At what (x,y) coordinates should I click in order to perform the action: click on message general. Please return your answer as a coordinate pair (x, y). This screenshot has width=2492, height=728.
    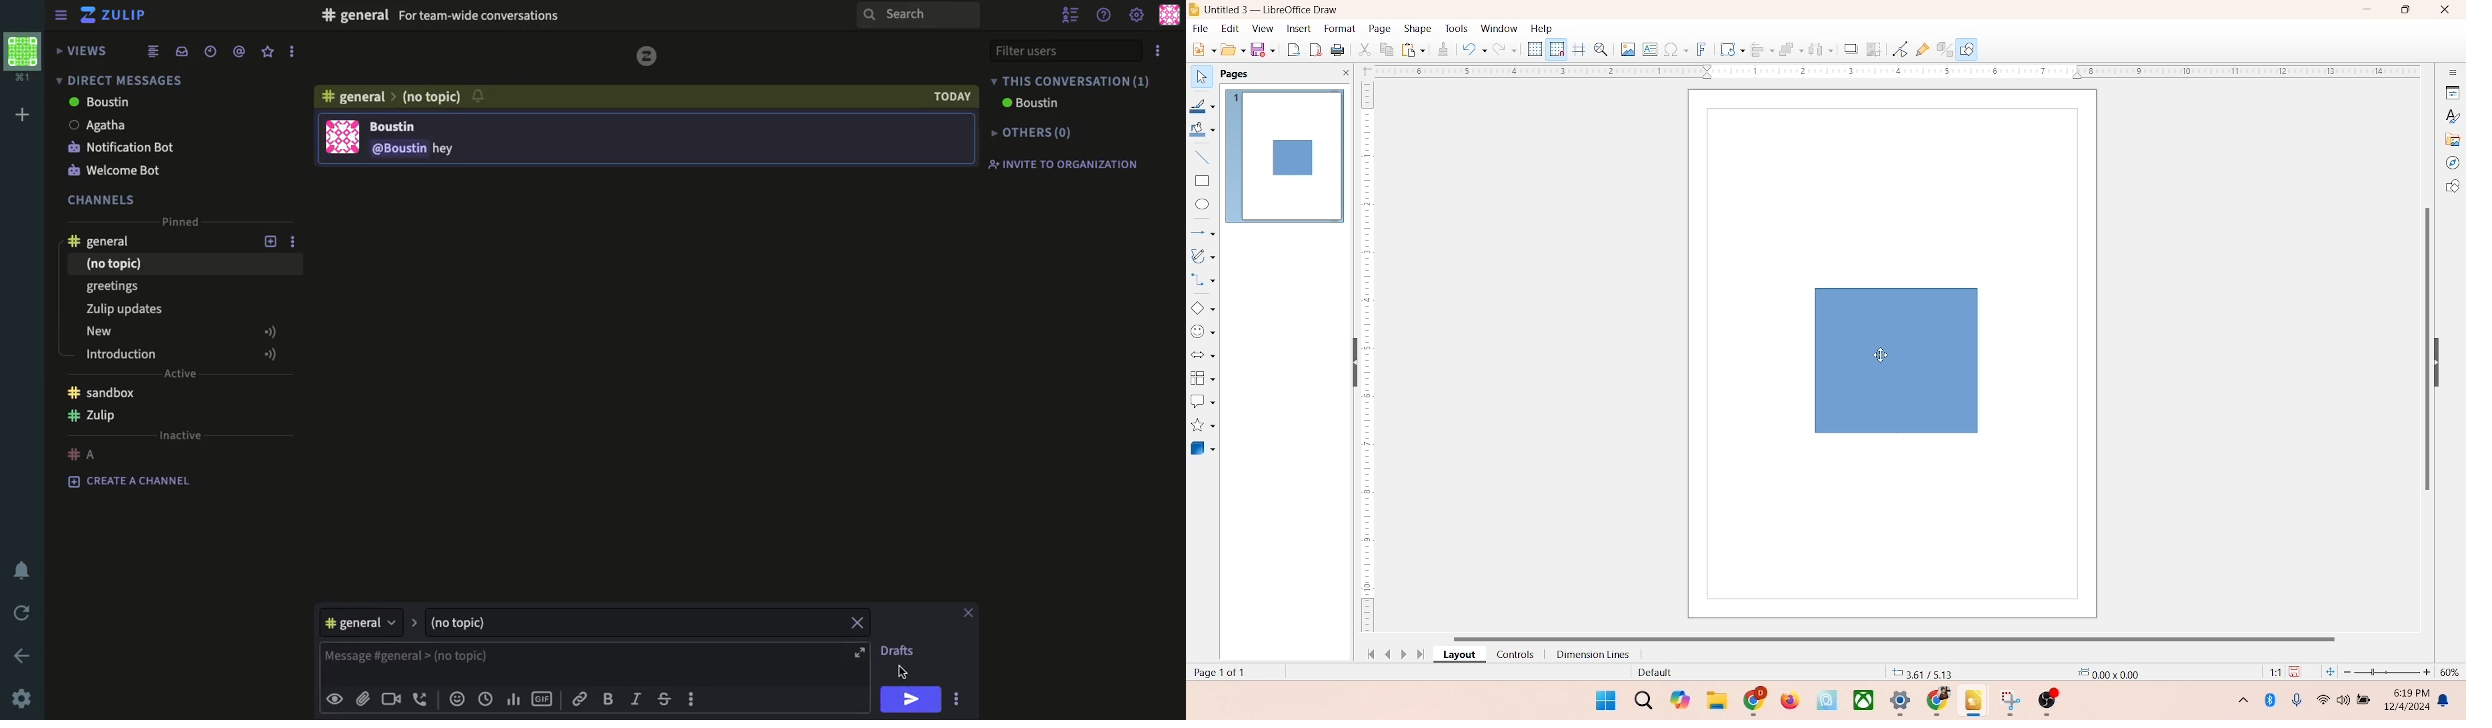
    Looking at the image, I should click on (601, 662).